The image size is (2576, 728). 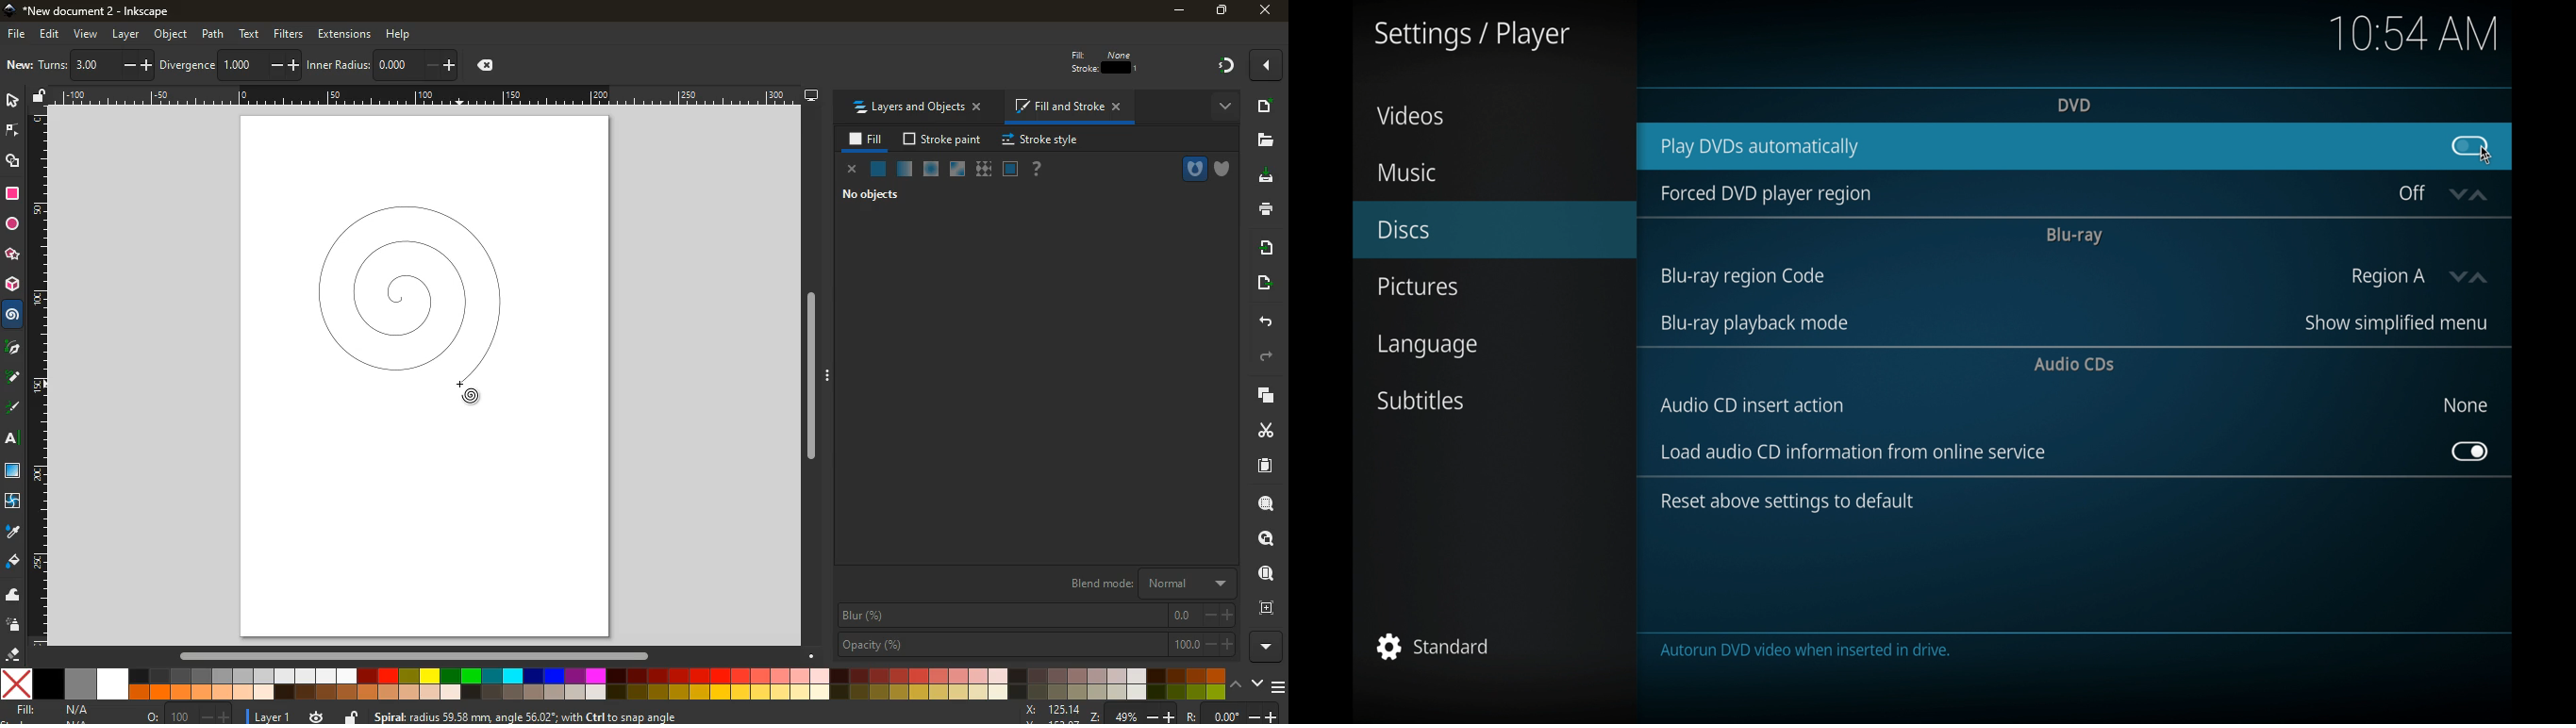 I want to click on play dads automatically, so click(x=1759, y=148).